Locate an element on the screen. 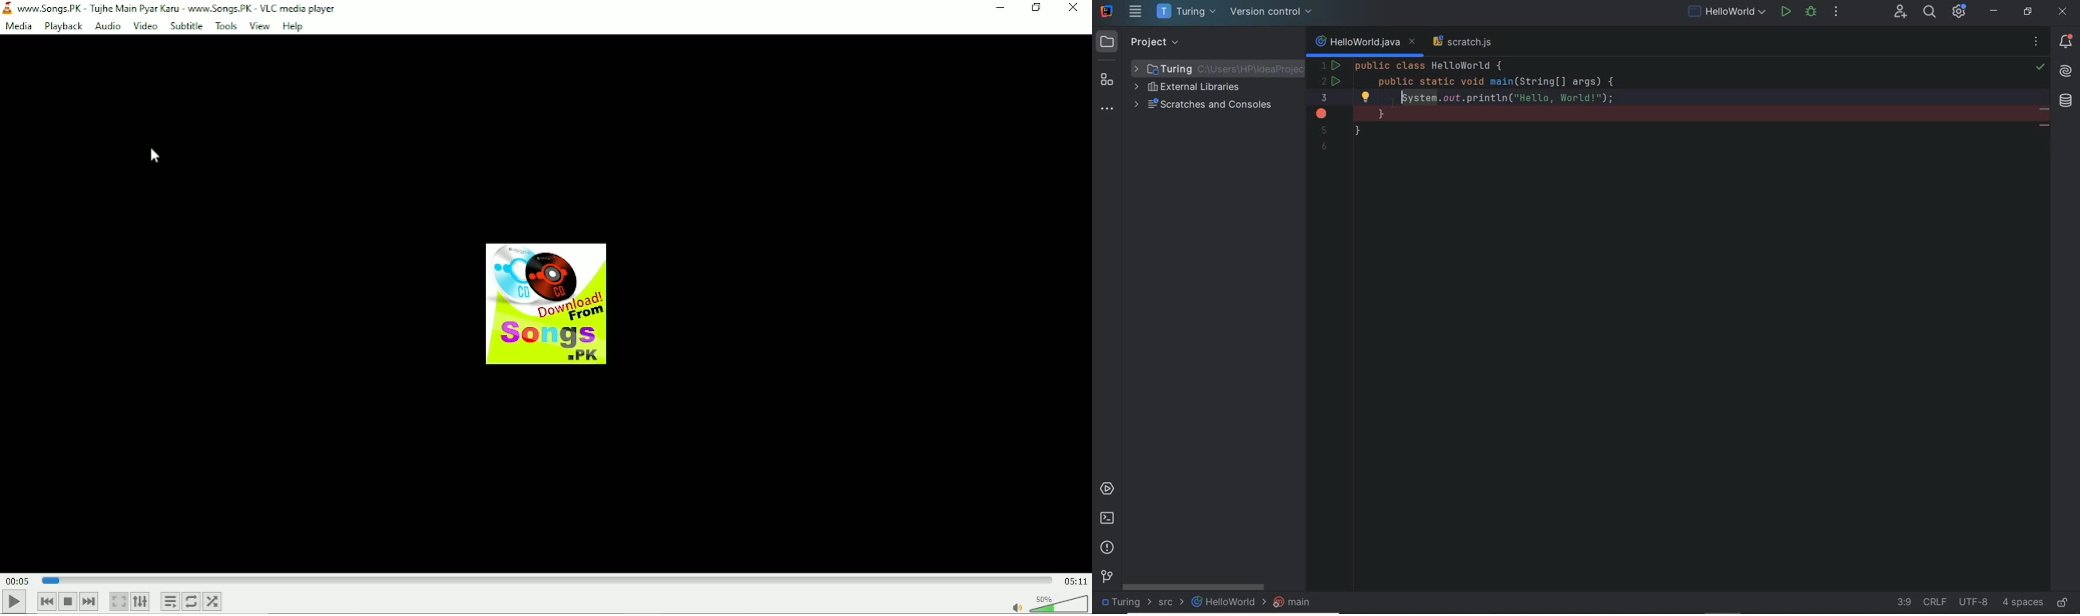 This screenshot has height=616, width=2100. Close is located at coordinates (1075, 8).